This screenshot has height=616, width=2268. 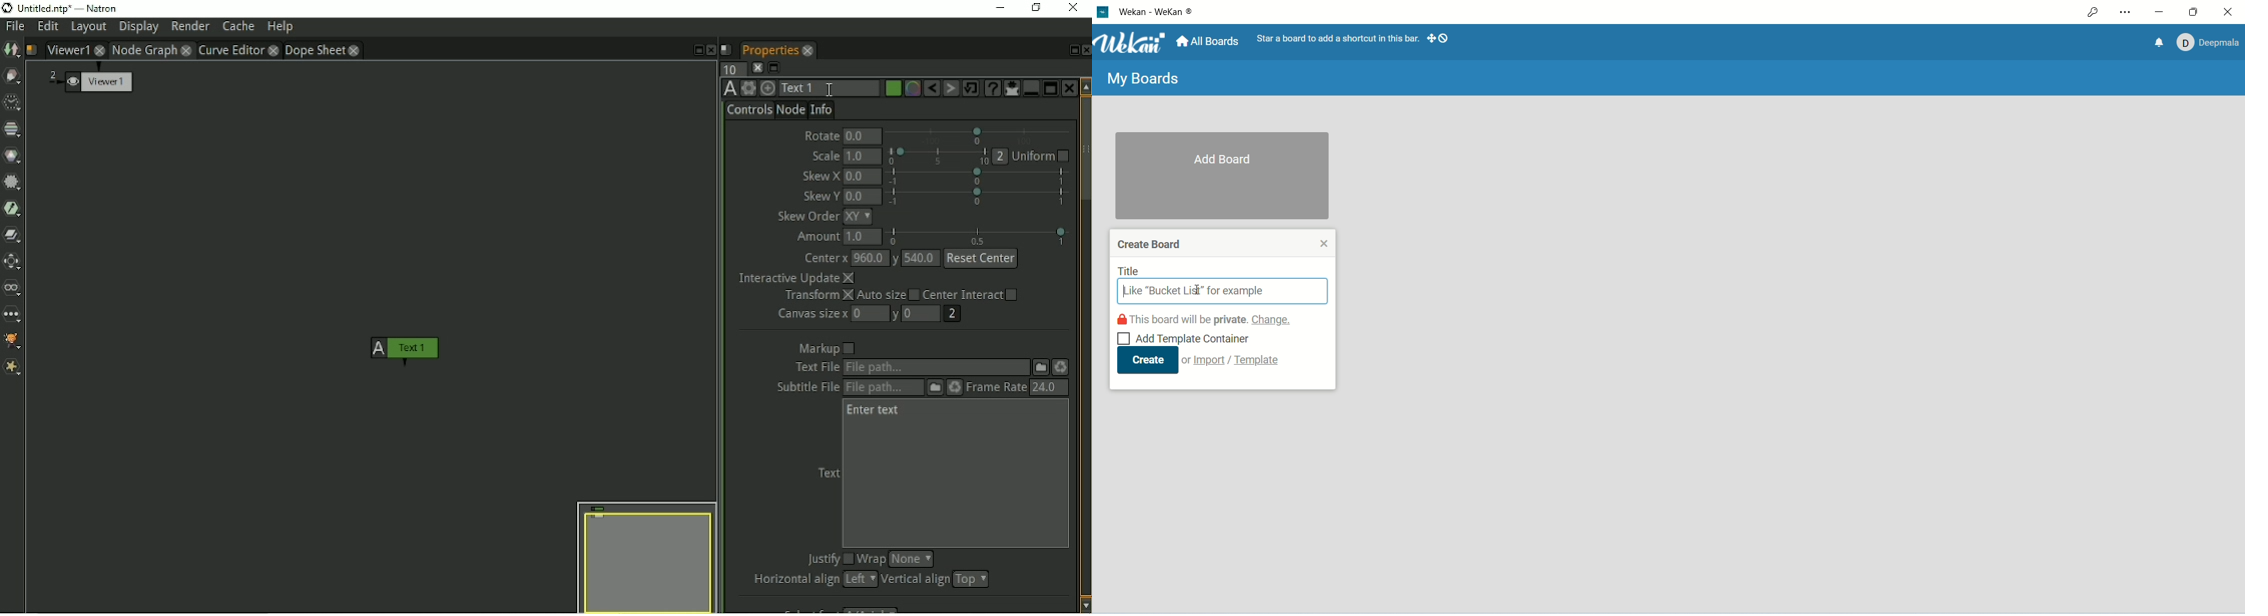 I want to click on star a board to add a shortcut in this bar, so click(x=1336, y=38).